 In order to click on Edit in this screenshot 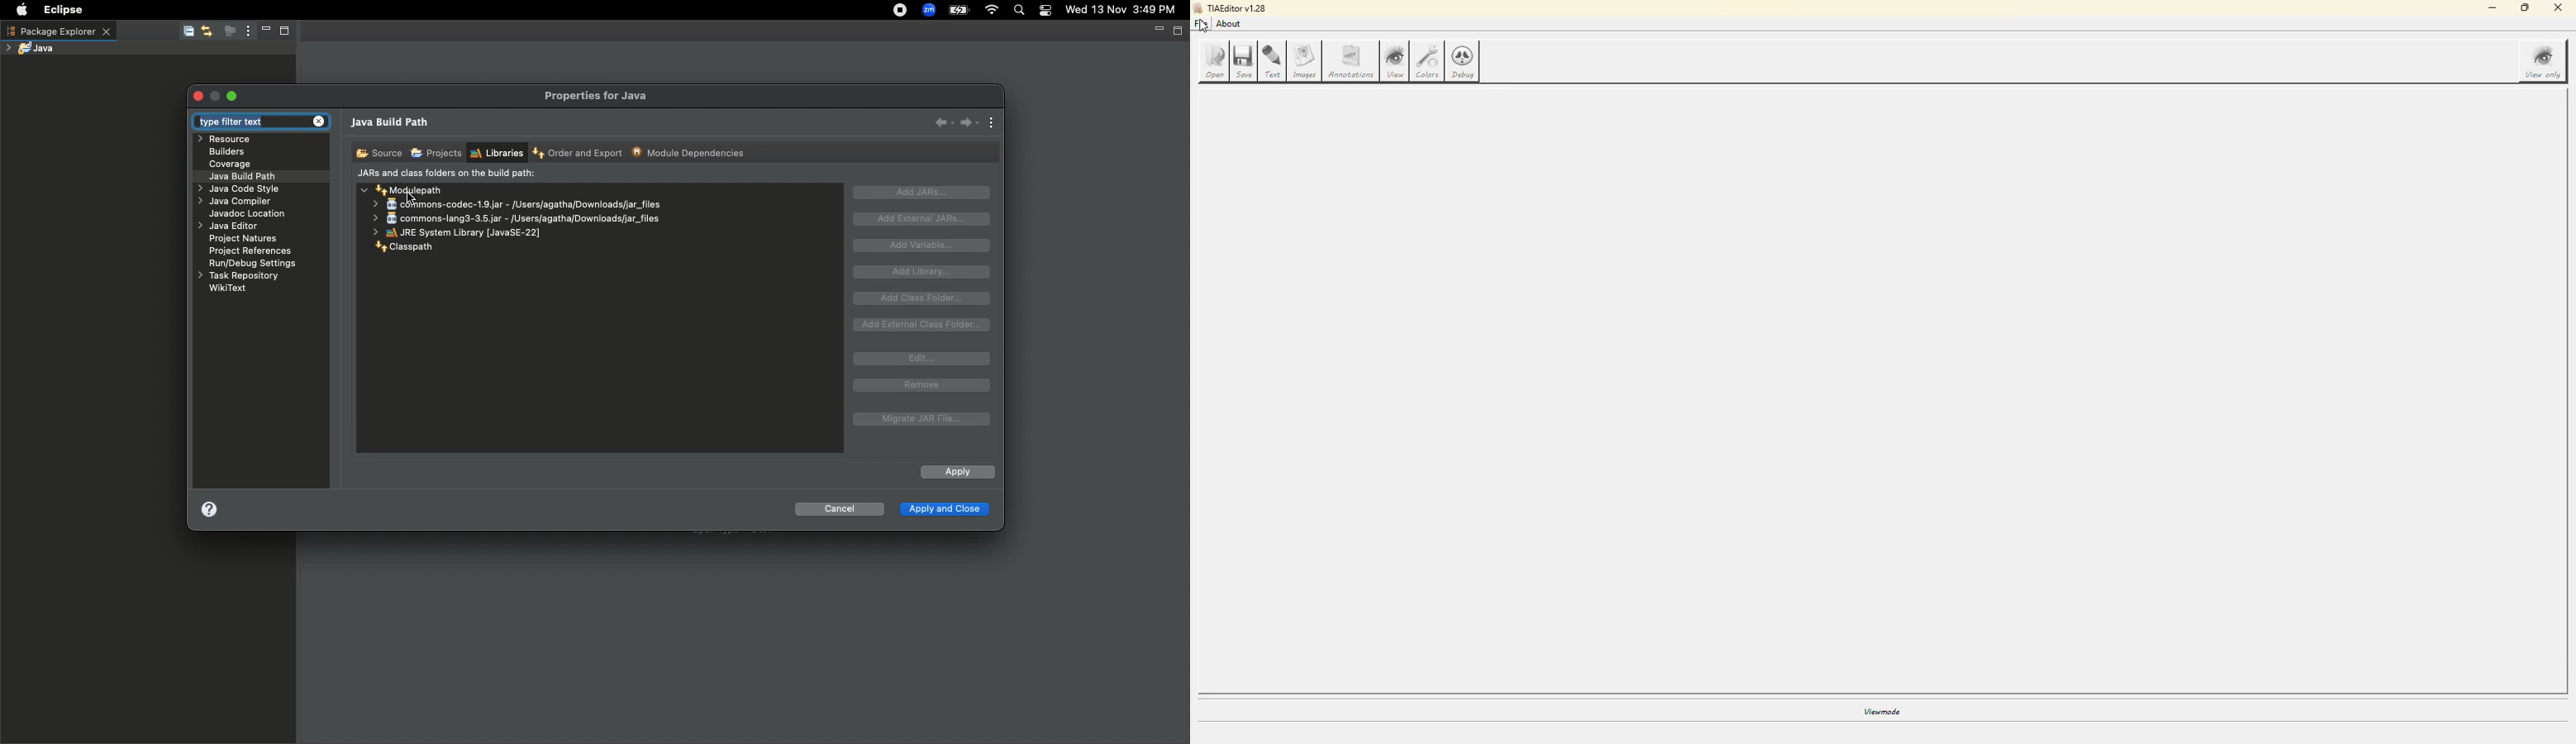, I will do `click(921, 359)`.